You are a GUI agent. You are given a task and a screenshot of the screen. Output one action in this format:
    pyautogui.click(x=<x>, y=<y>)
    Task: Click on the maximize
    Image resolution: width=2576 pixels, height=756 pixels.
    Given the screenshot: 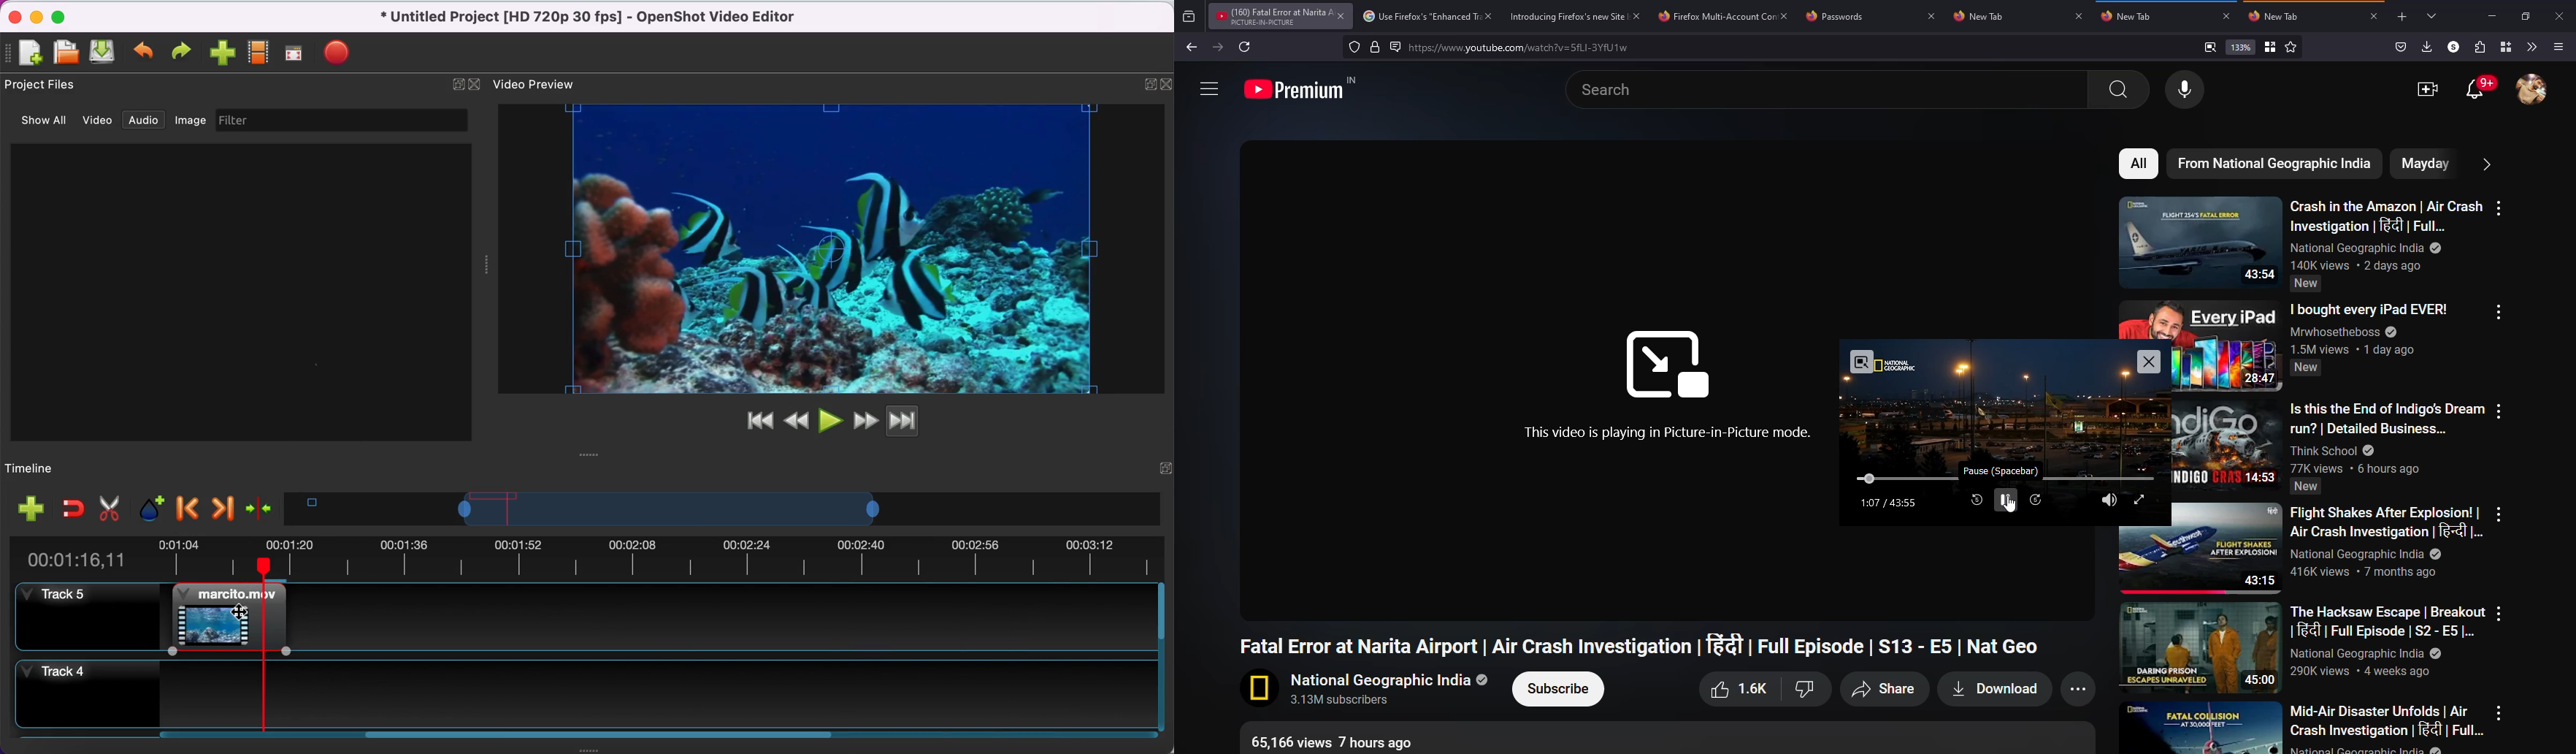 What is the action you would take?
    pyautogui.click(x=2528, y=17)
    